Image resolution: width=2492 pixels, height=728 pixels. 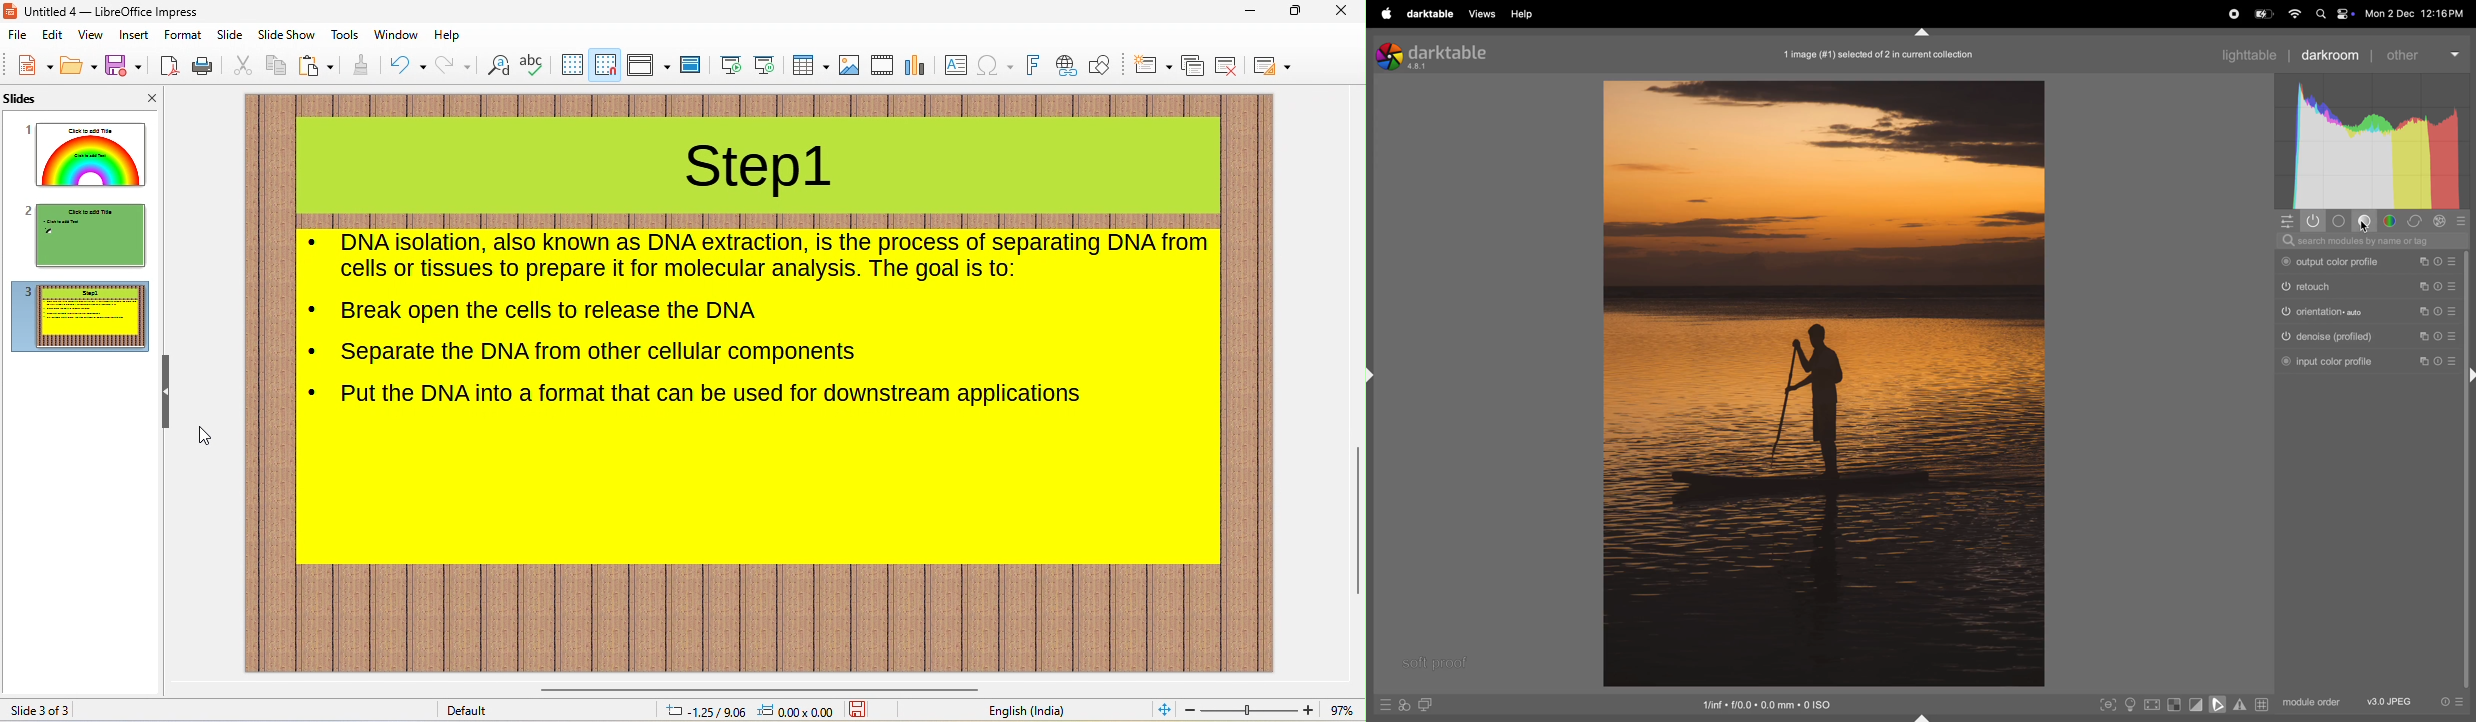 What do you see at coordinates (498, 66) in the screenshot?
I see `find and replace` at bounding box center [498, 66].